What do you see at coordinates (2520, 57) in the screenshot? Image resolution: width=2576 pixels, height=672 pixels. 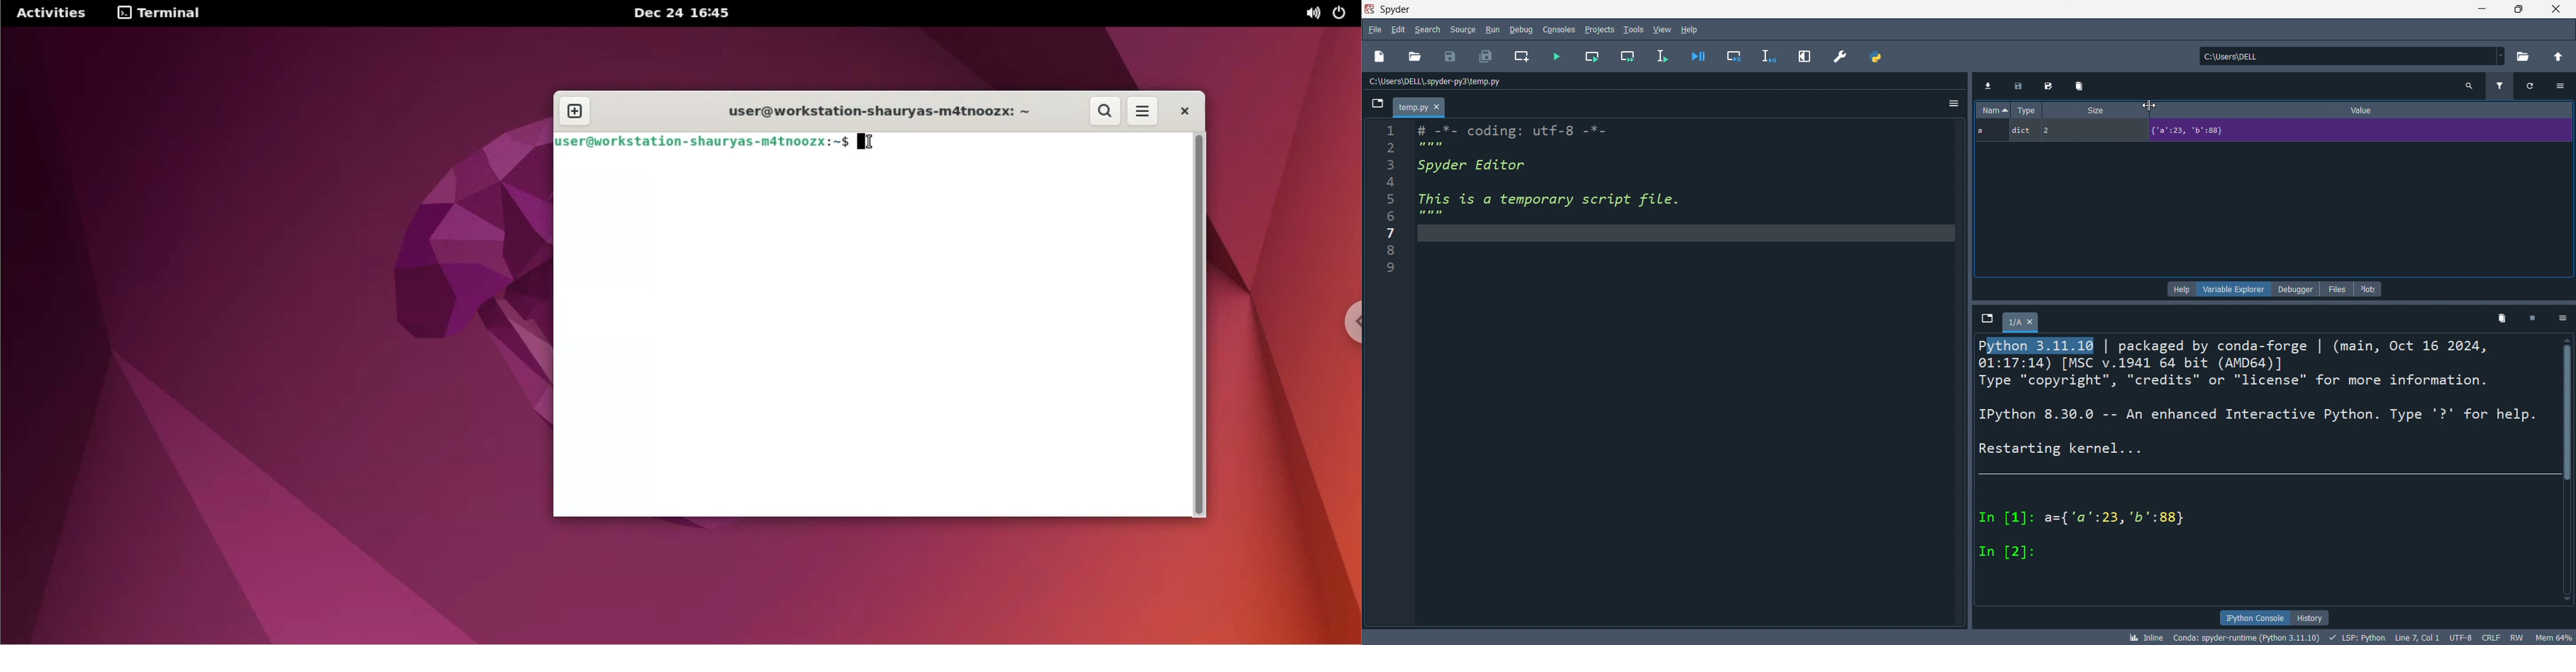 I see `open directory` at bounding box center [2520, 57].